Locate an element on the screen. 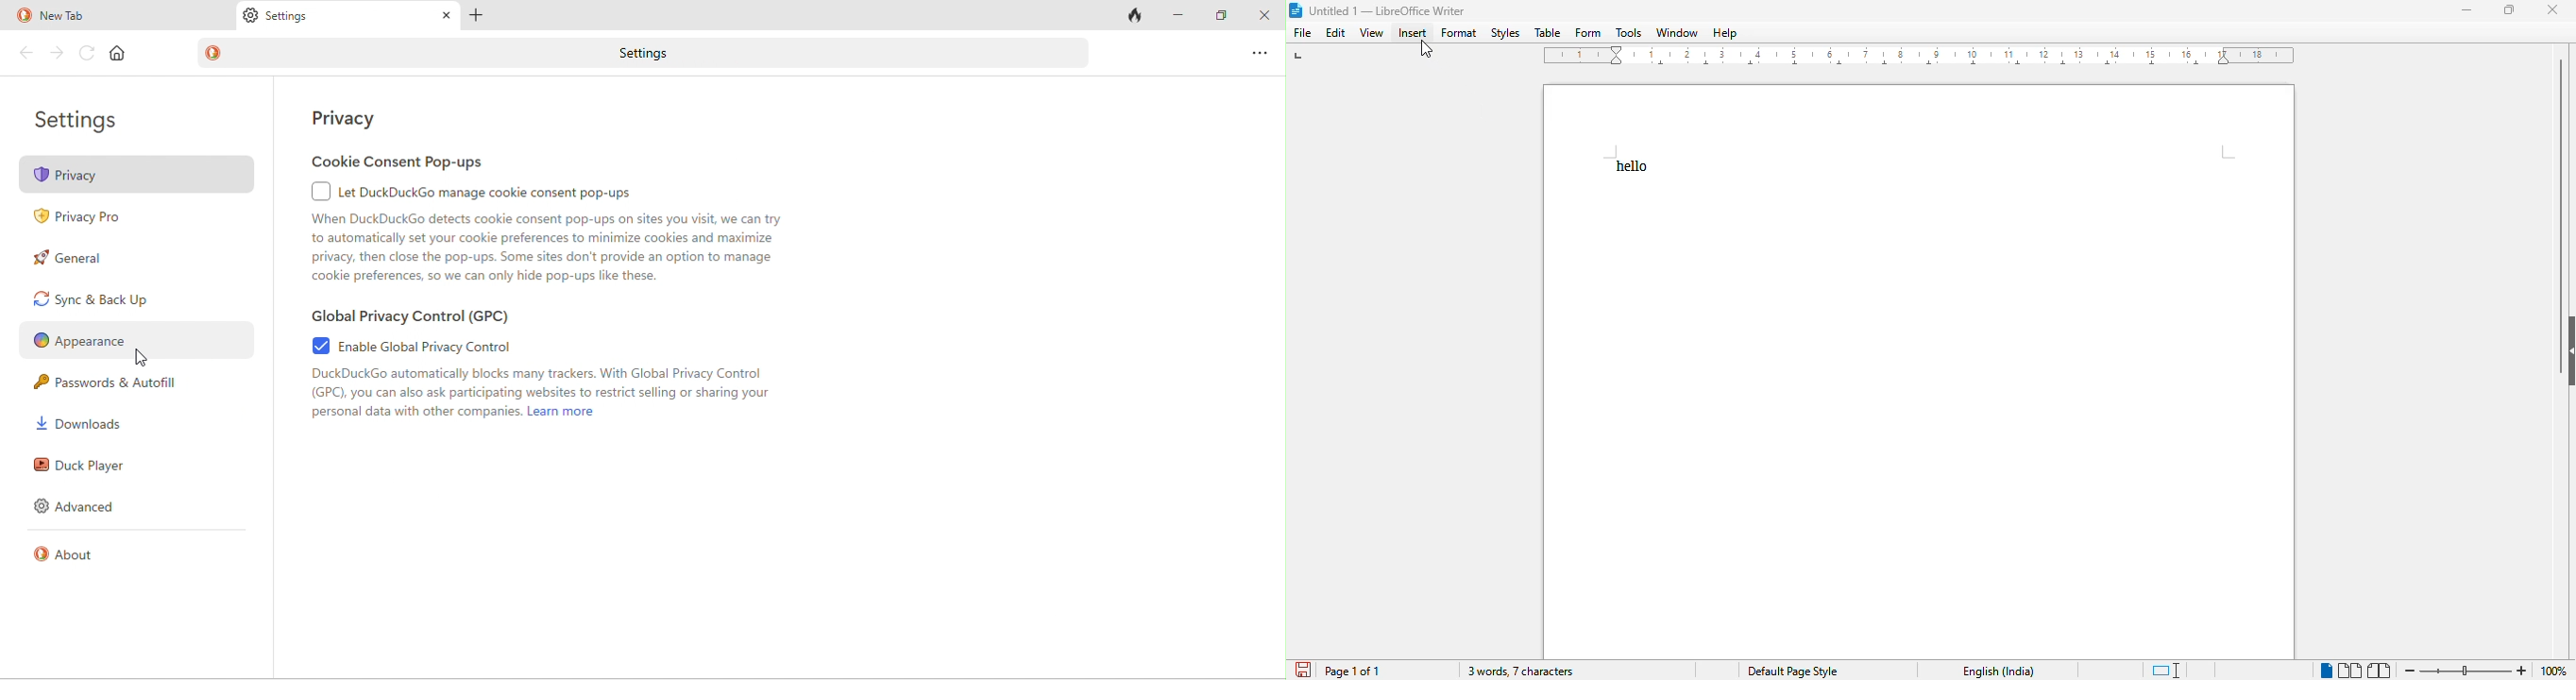 The height and width of the screenshot is (700, 2576). cursor movement is located at coordinates (143, 358).